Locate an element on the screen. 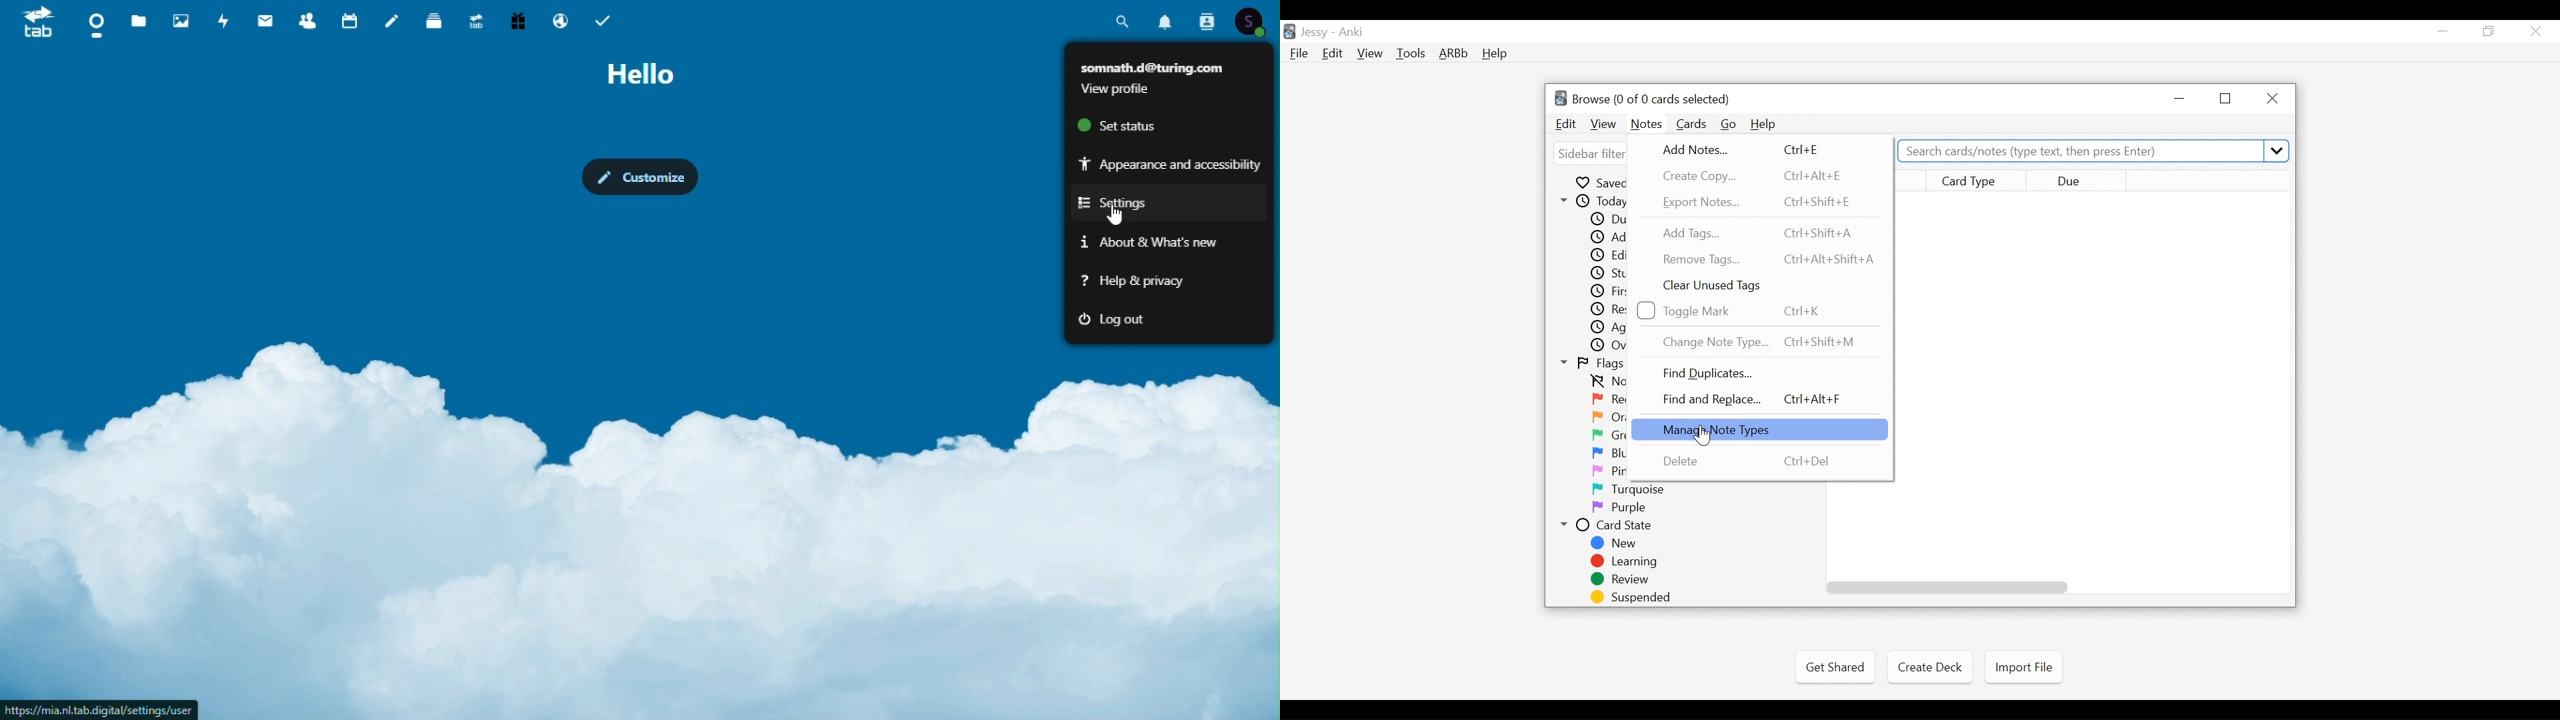 This screenshot has width=2576, height=728. Again is located at coordinates (1606, 327).